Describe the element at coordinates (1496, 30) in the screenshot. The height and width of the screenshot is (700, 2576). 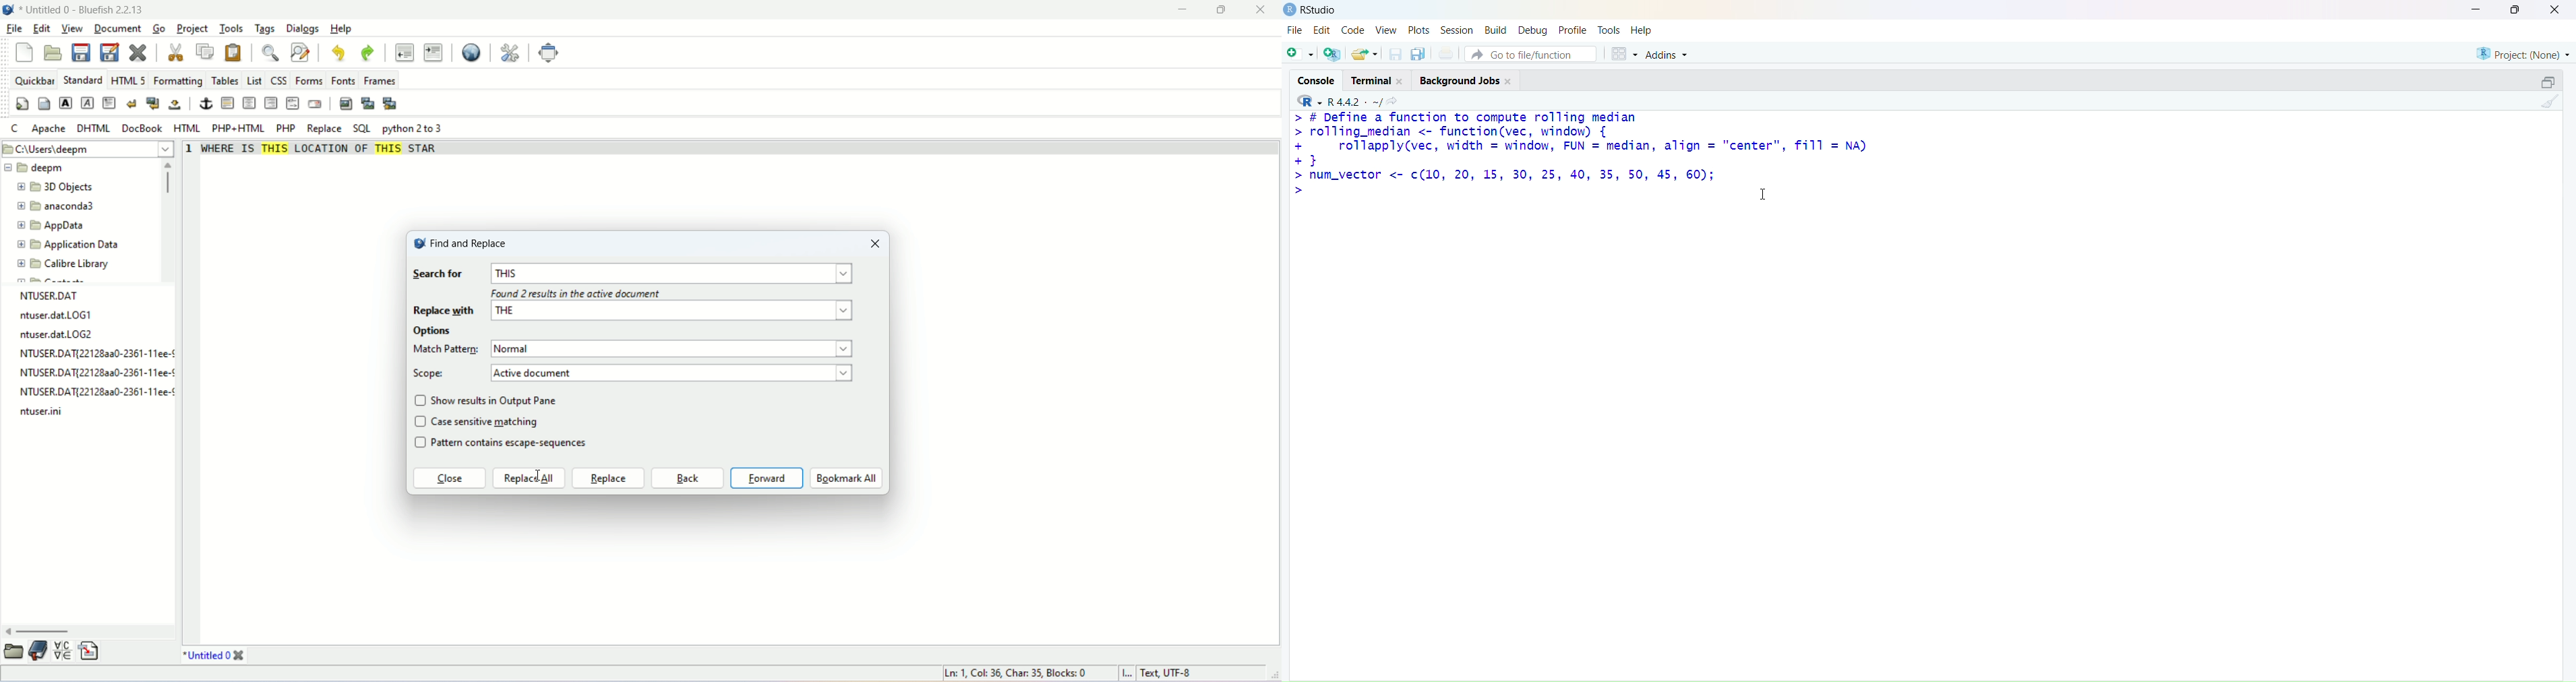
I see `build` at that location.